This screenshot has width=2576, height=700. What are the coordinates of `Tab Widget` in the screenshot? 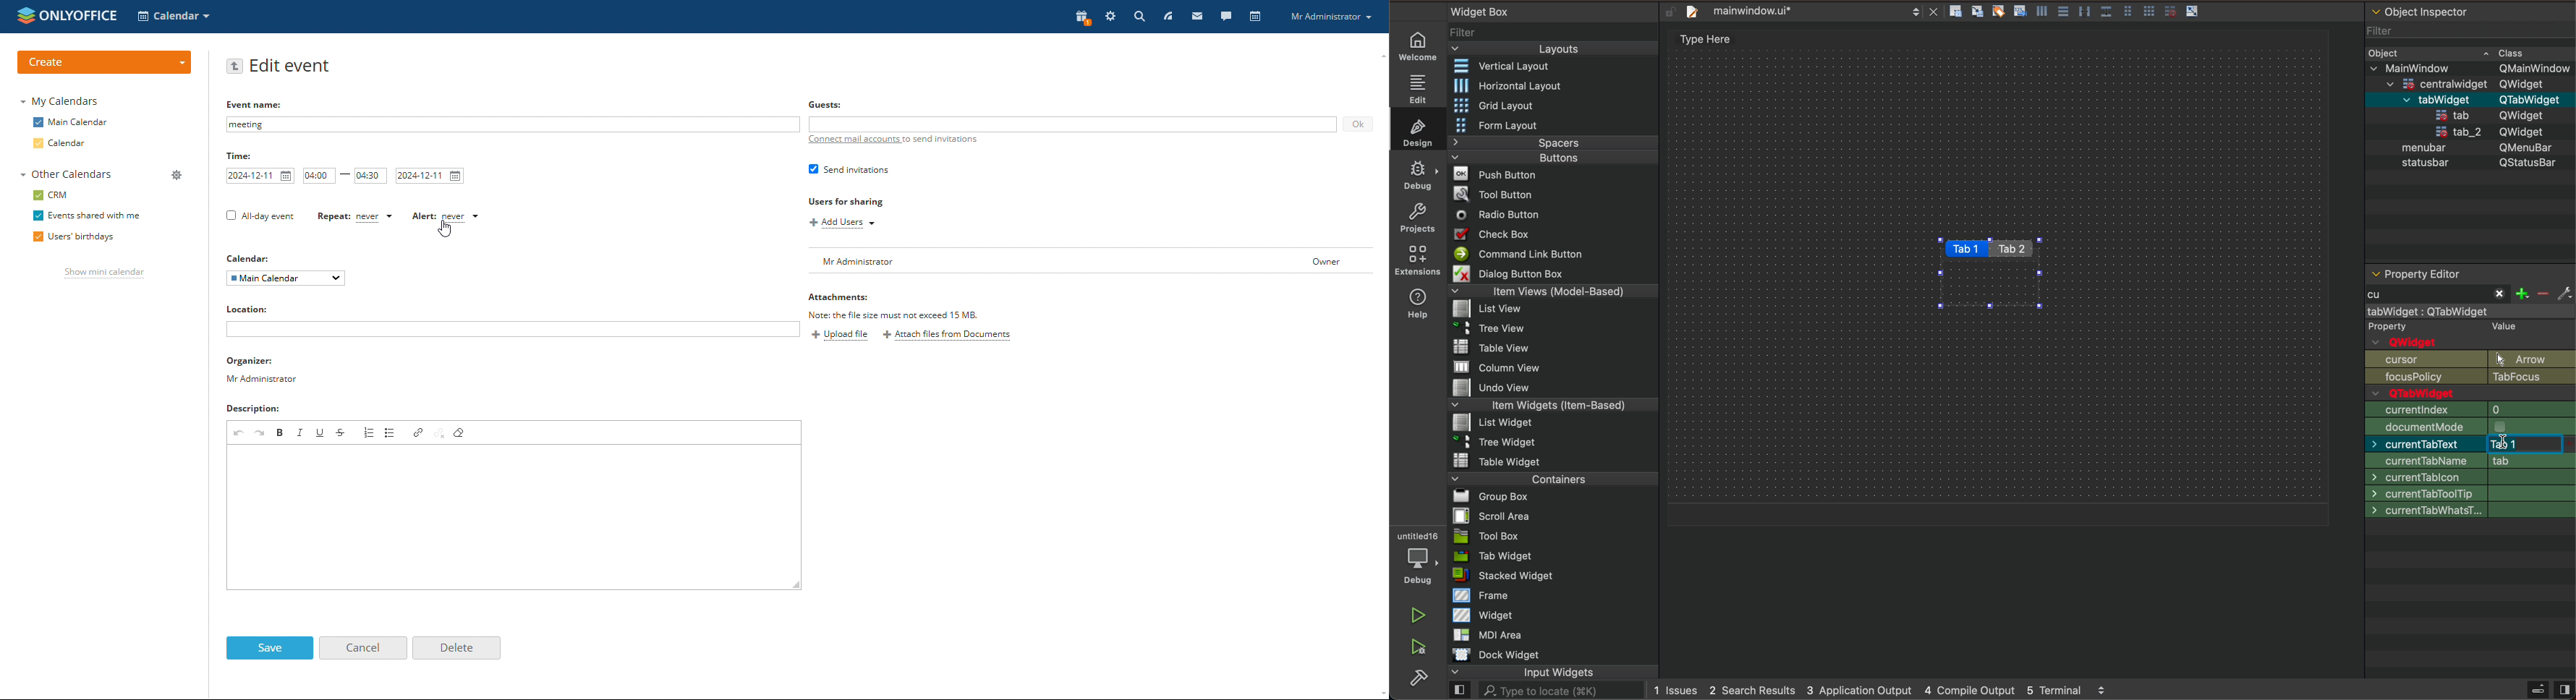 It's located at (1496, 555).